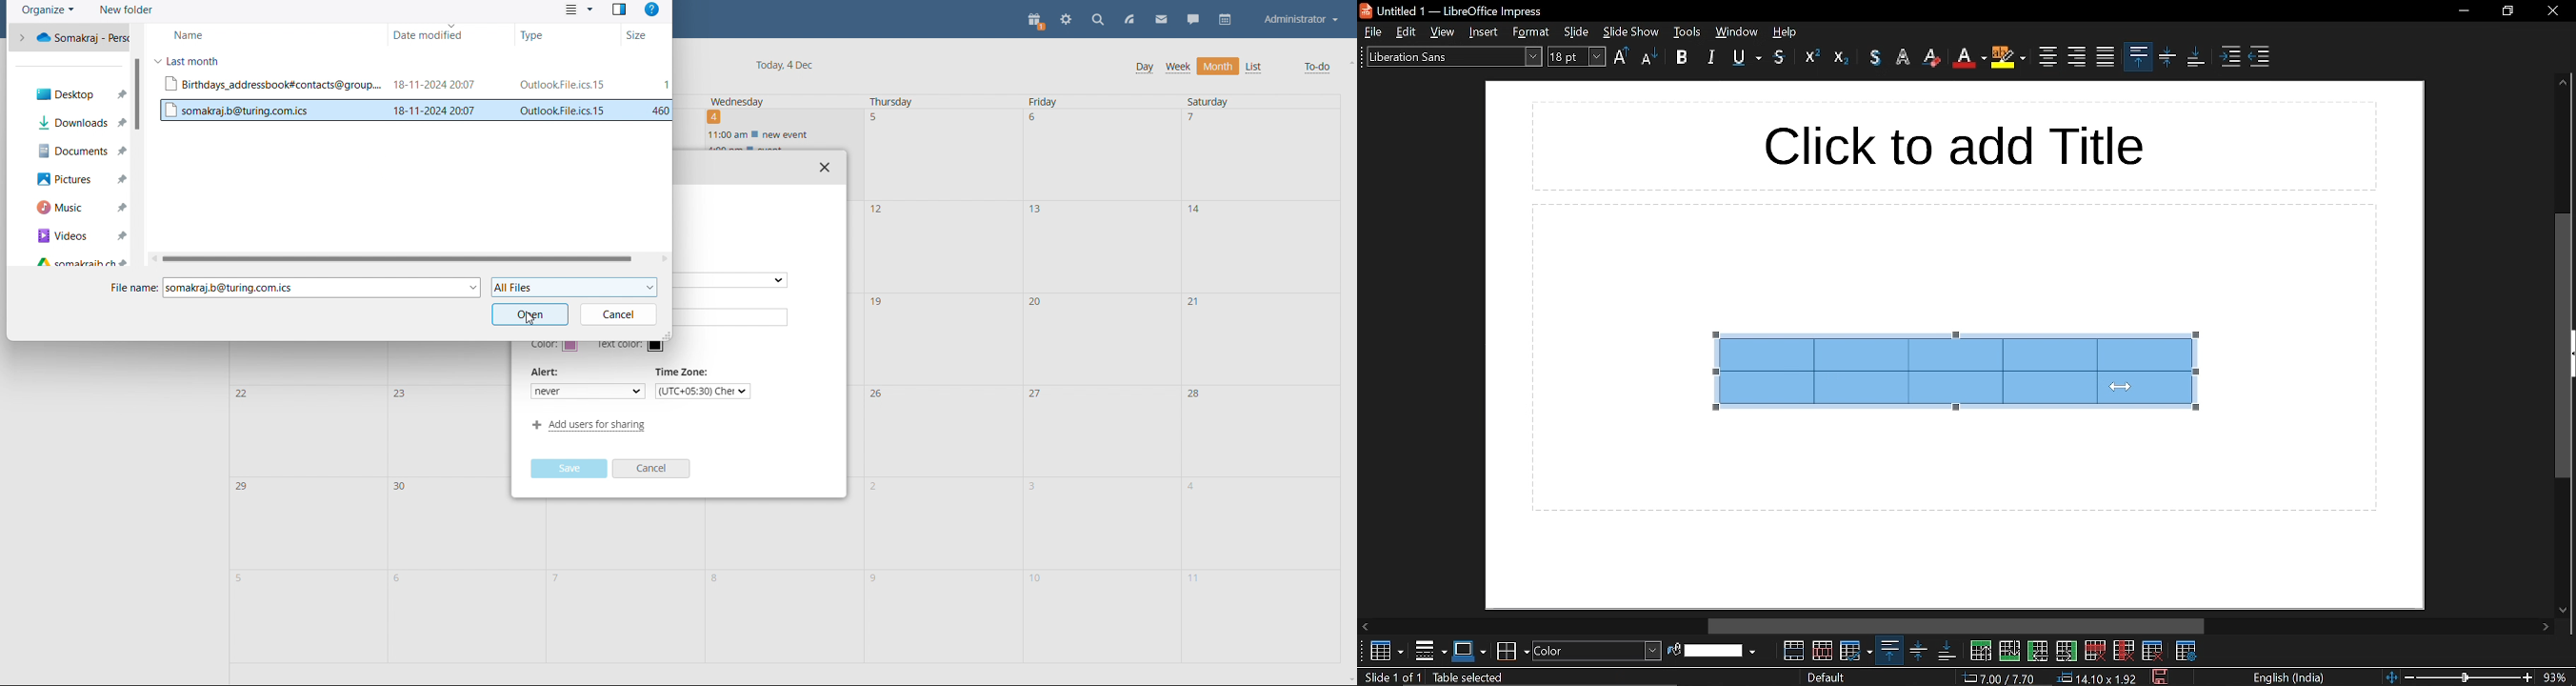 The width and height of the screenshot is (2576, 700). What do you see at coordinates (441, 36) in the screenshot?
I see `daye modified` at bounding box center [441, 36].